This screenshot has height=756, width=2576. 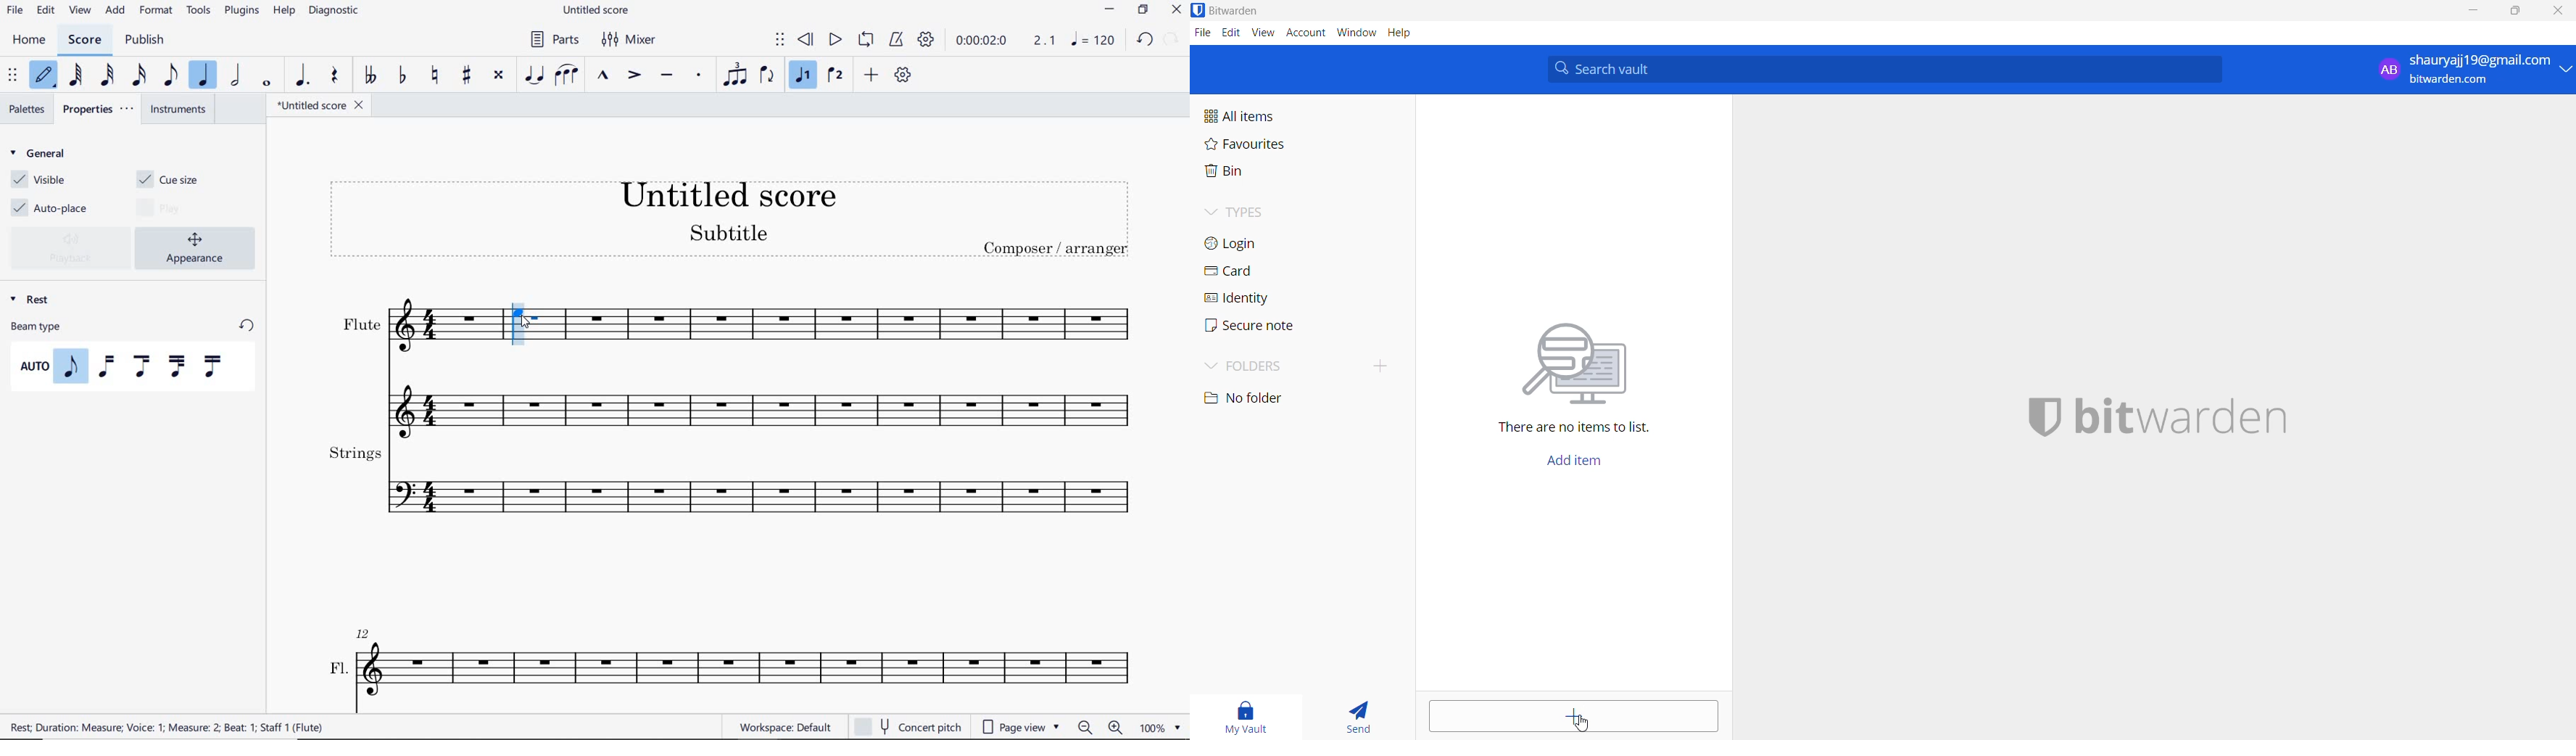 What do you see at coordinates (13, 76) in the screenshot?
I see `SELECT TO MOVE` at bounding box center [13, 76].